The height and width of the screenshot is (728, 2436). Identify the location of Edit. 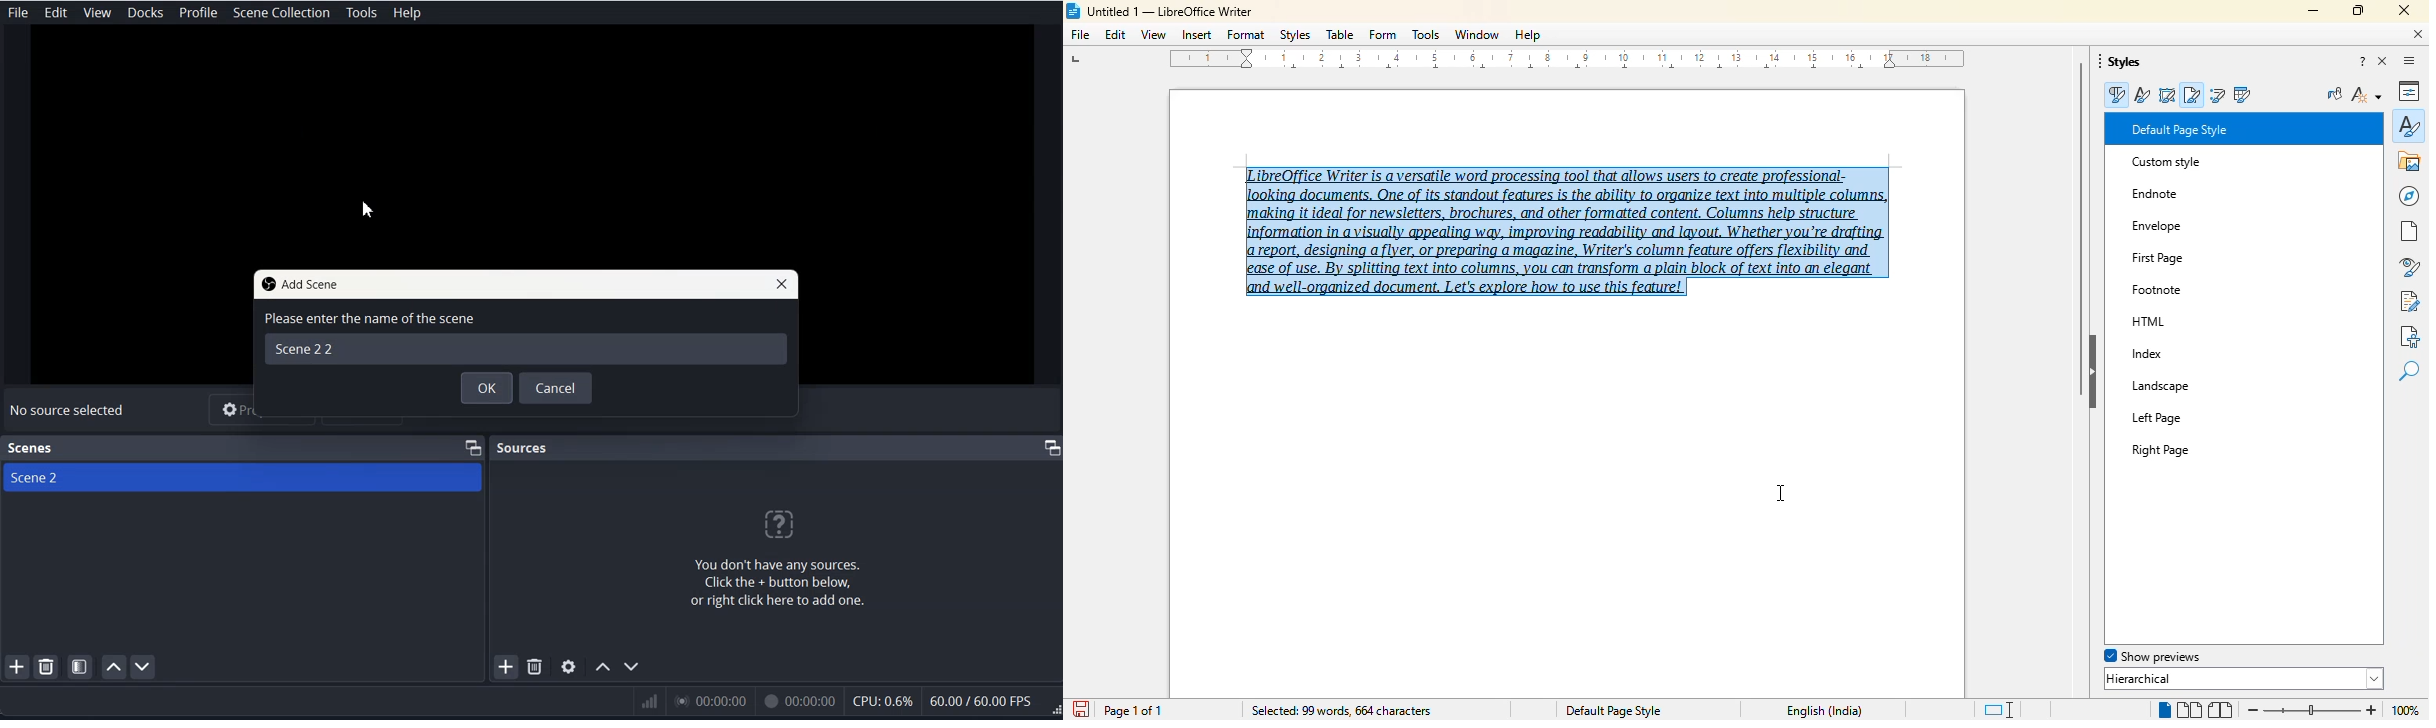
(56, 13).